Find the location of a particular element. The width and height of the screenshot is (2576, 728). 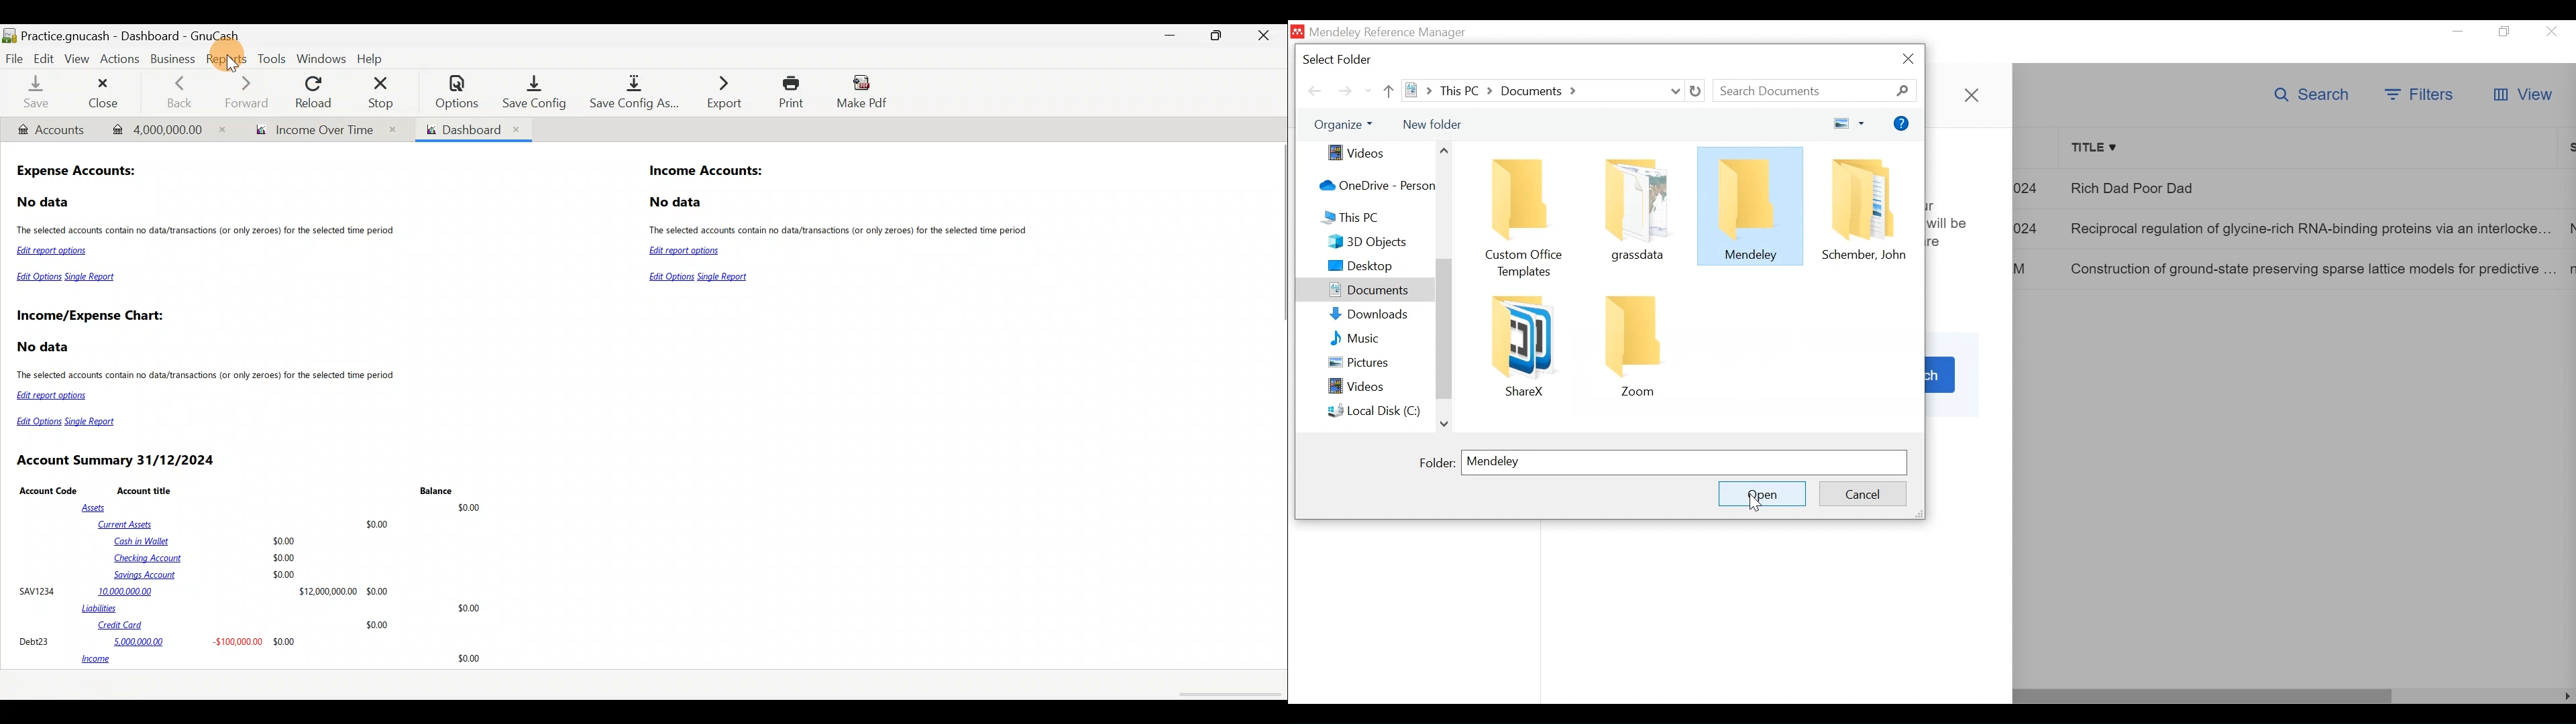

Scroll Right is located at coordinates (2565, 697).